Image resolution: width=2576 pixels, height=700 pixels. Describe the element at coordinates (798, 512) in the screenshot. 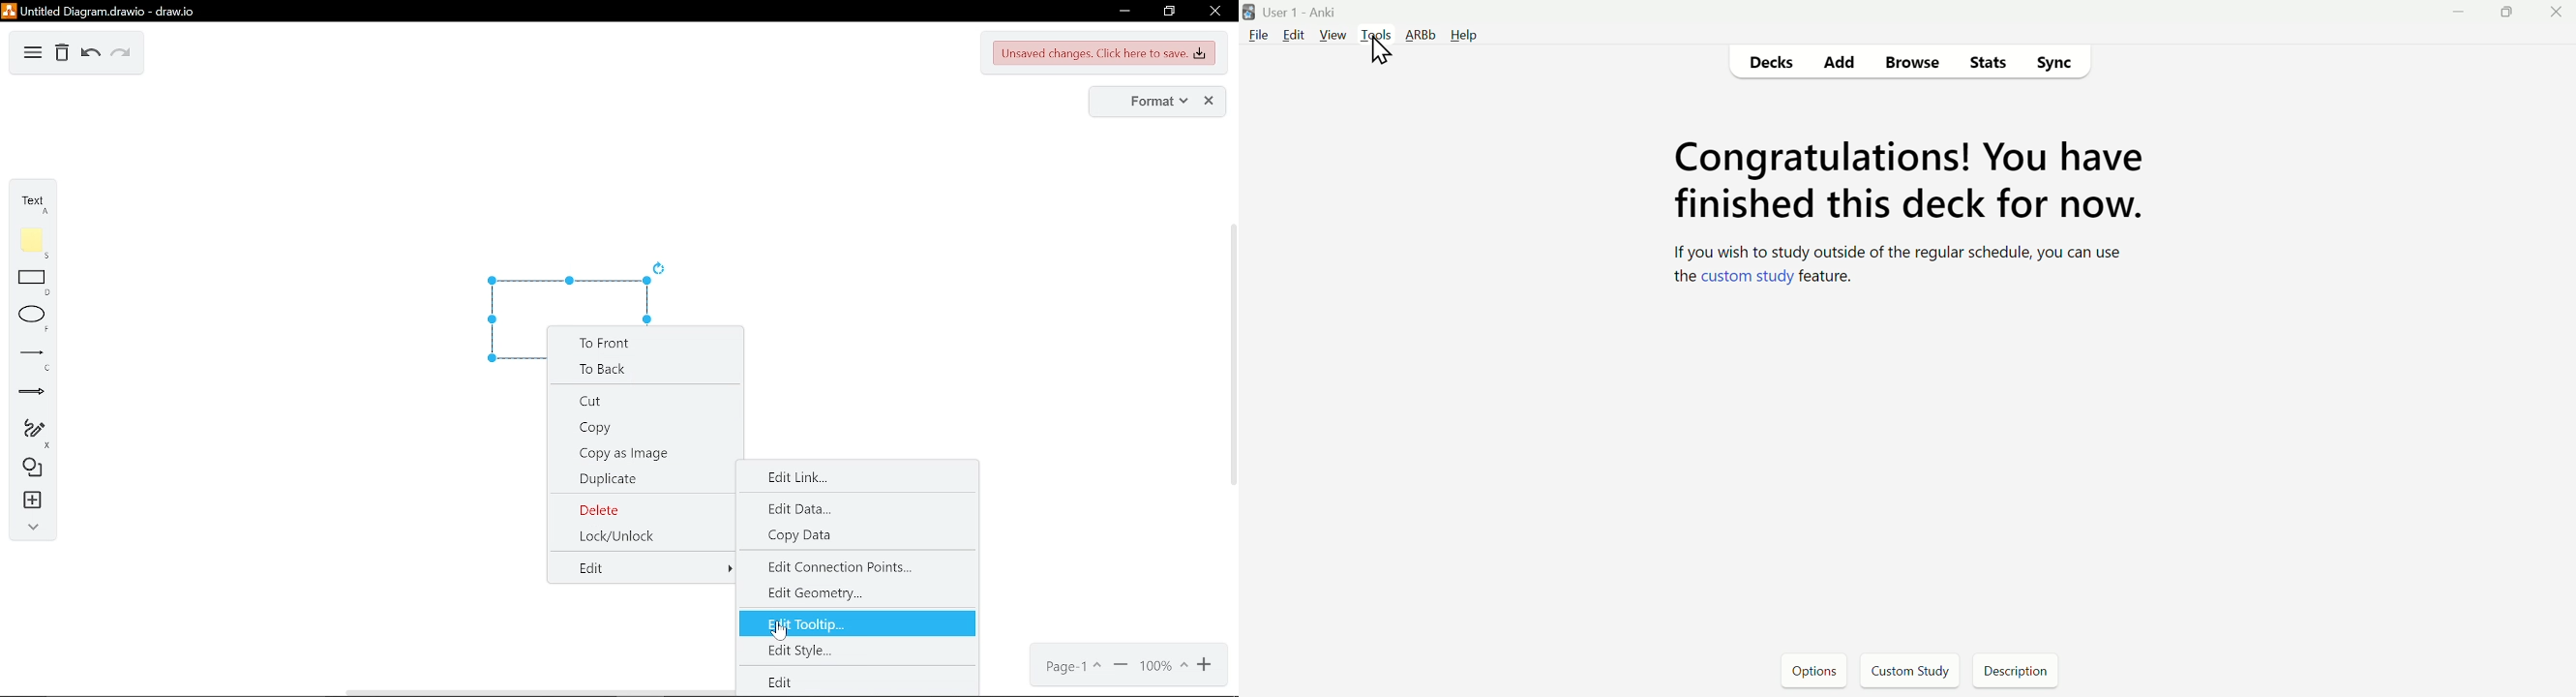

I see `edit data` at that location.